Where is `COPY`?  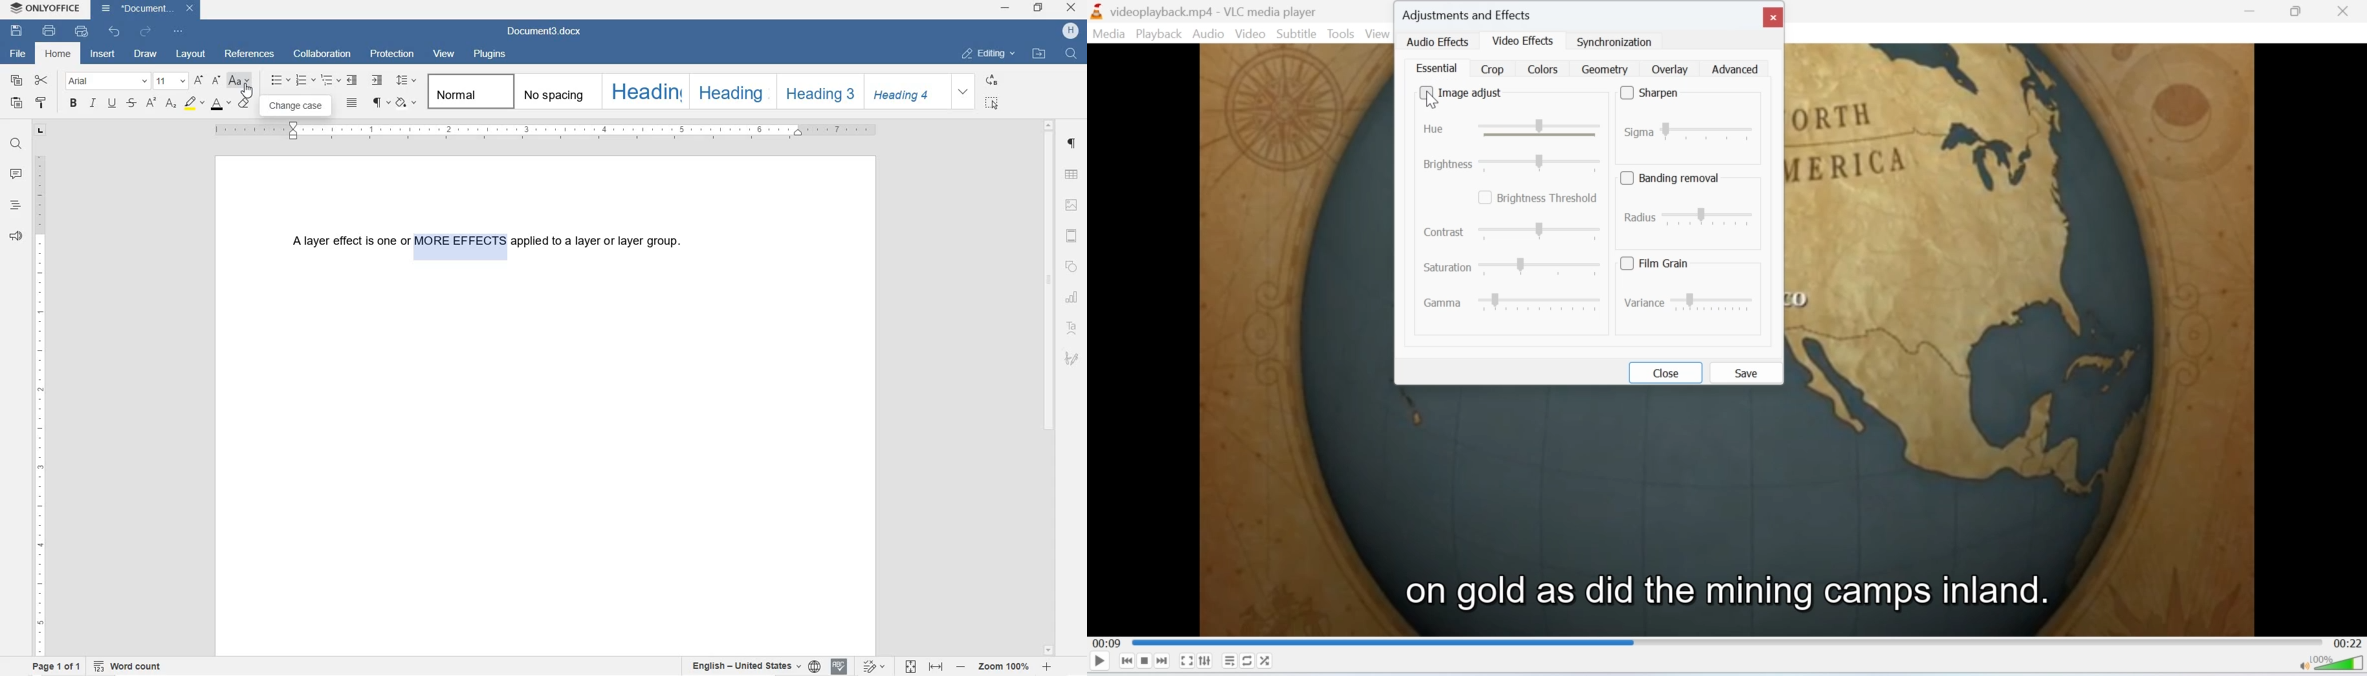
COPY is located at coordinates (18, 81).